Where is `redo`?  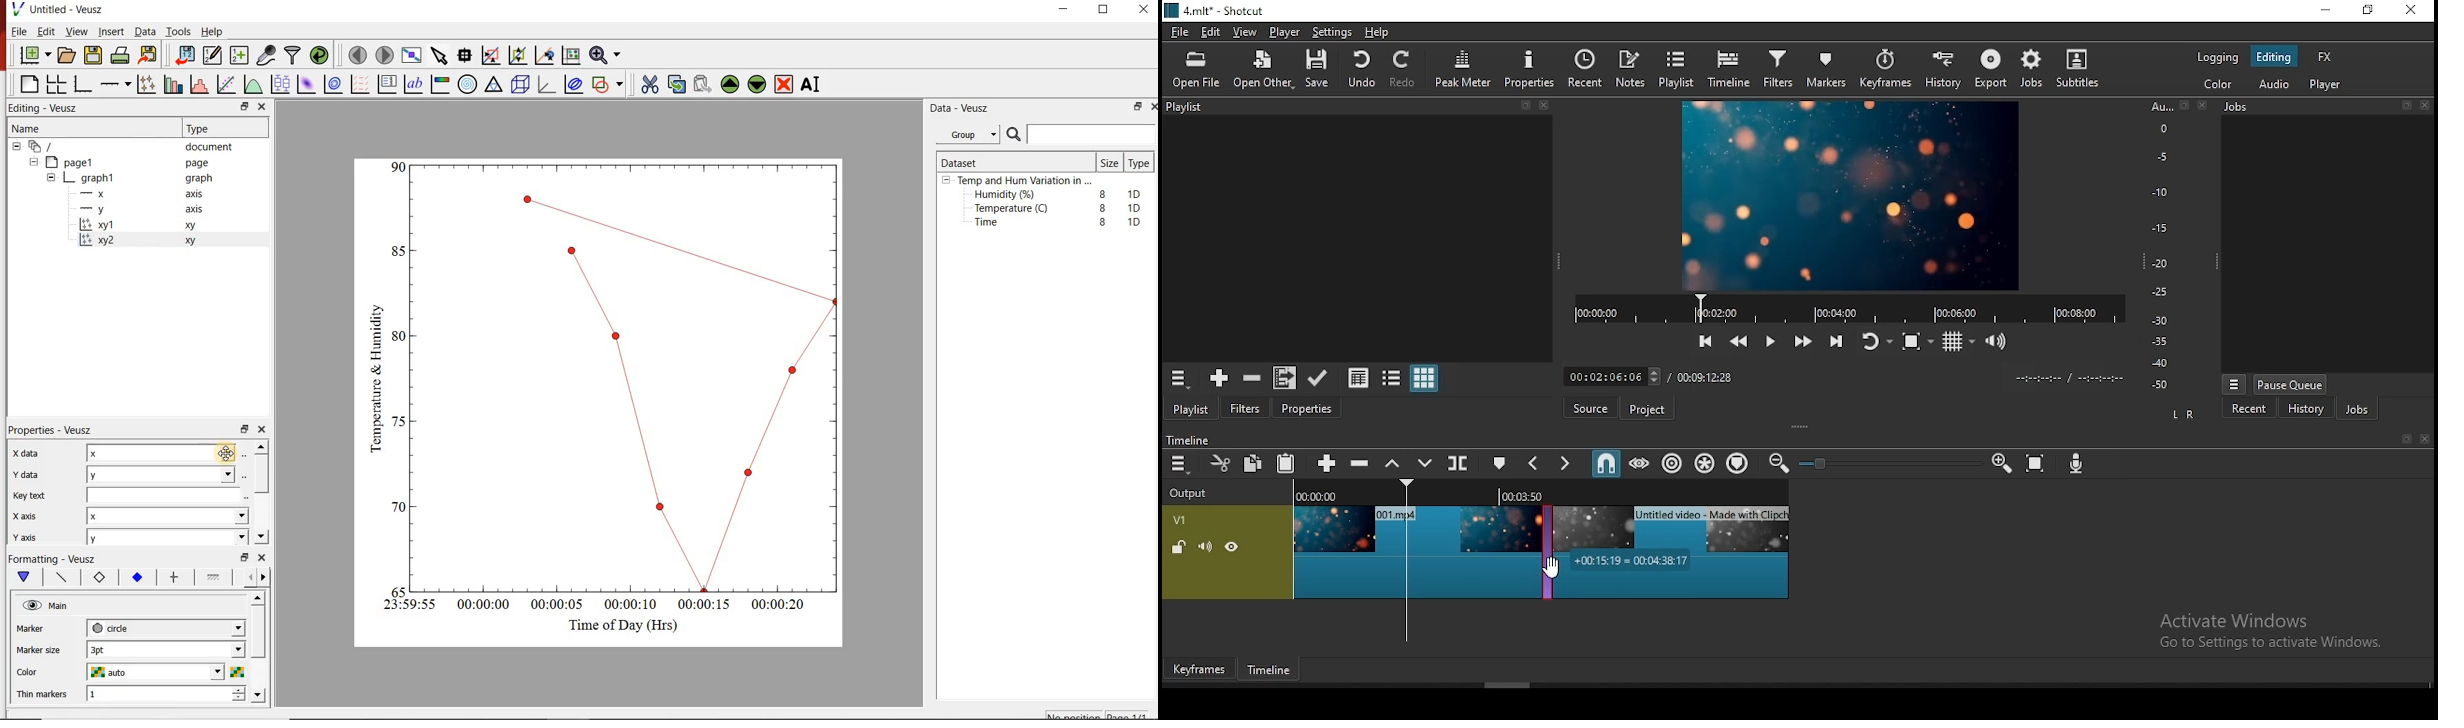
redo is located at coordinates (1405, 69).